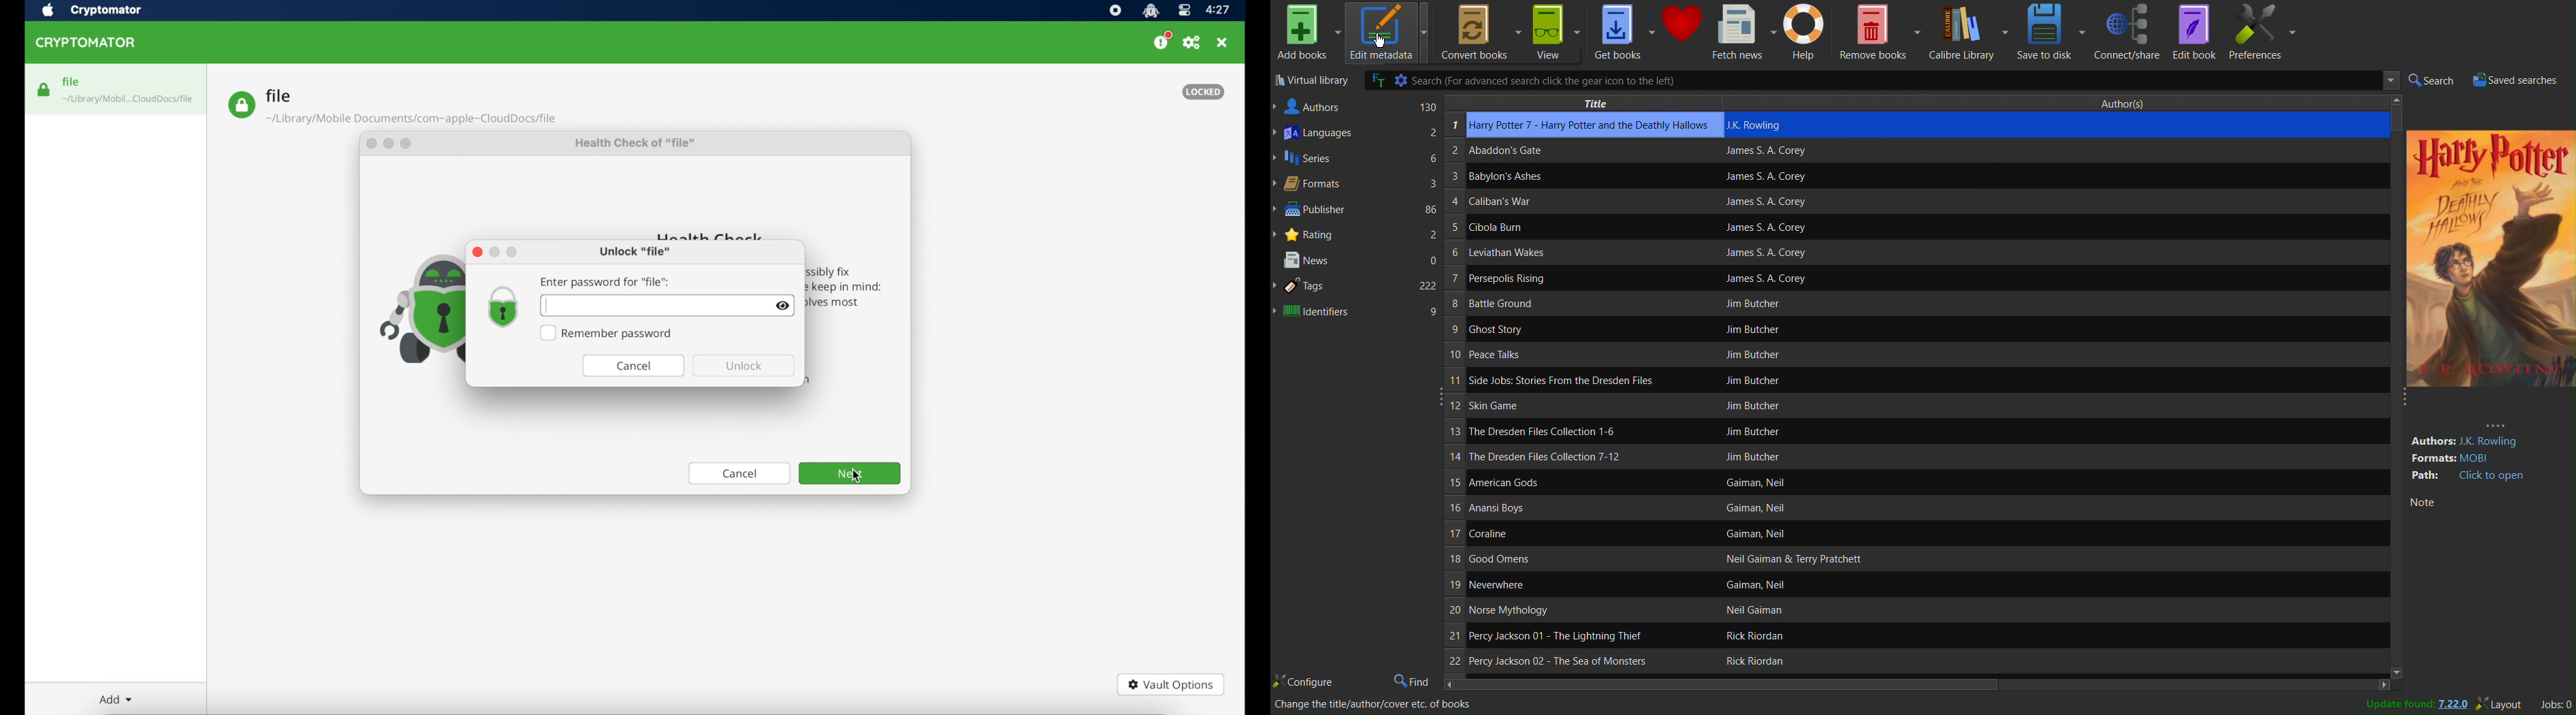 The width and height of the screenshot is (2576, 728). What do you see at coordinates (1358, 313) in the screenshot?
I see `Identifiers` at bounding box center [1358, 313].